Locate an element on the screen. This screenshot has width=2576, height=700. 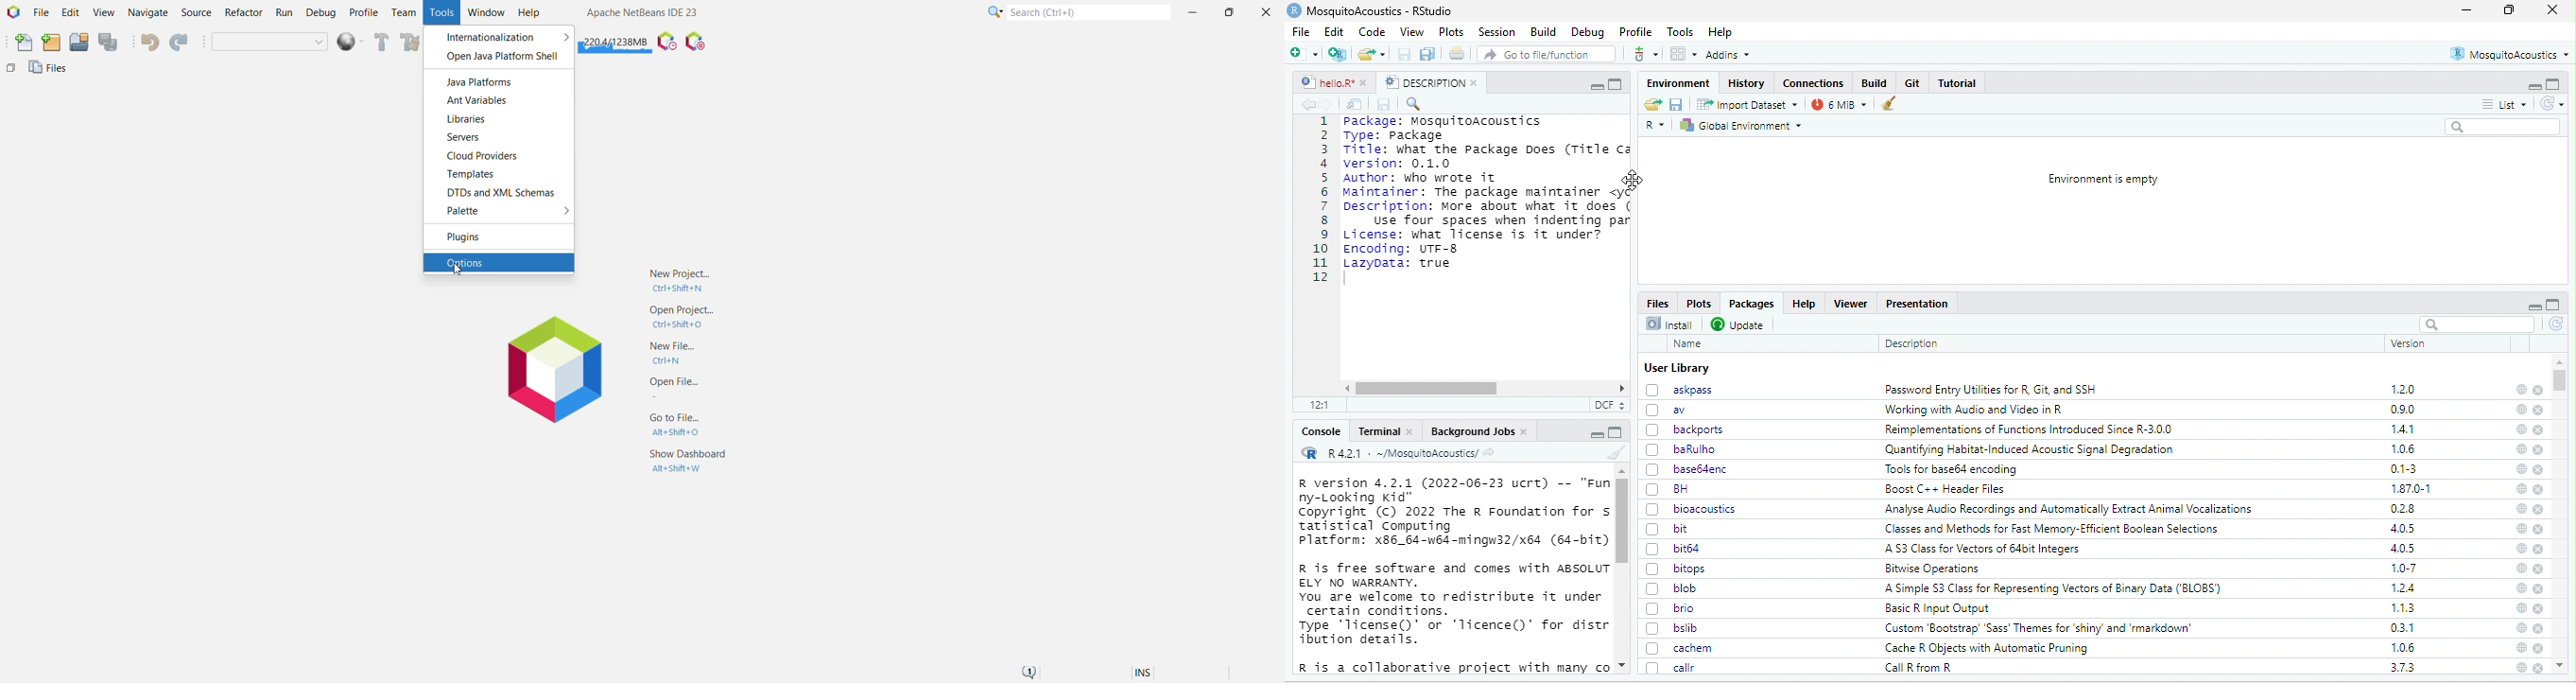
help is located at coordinates (2520, 569).